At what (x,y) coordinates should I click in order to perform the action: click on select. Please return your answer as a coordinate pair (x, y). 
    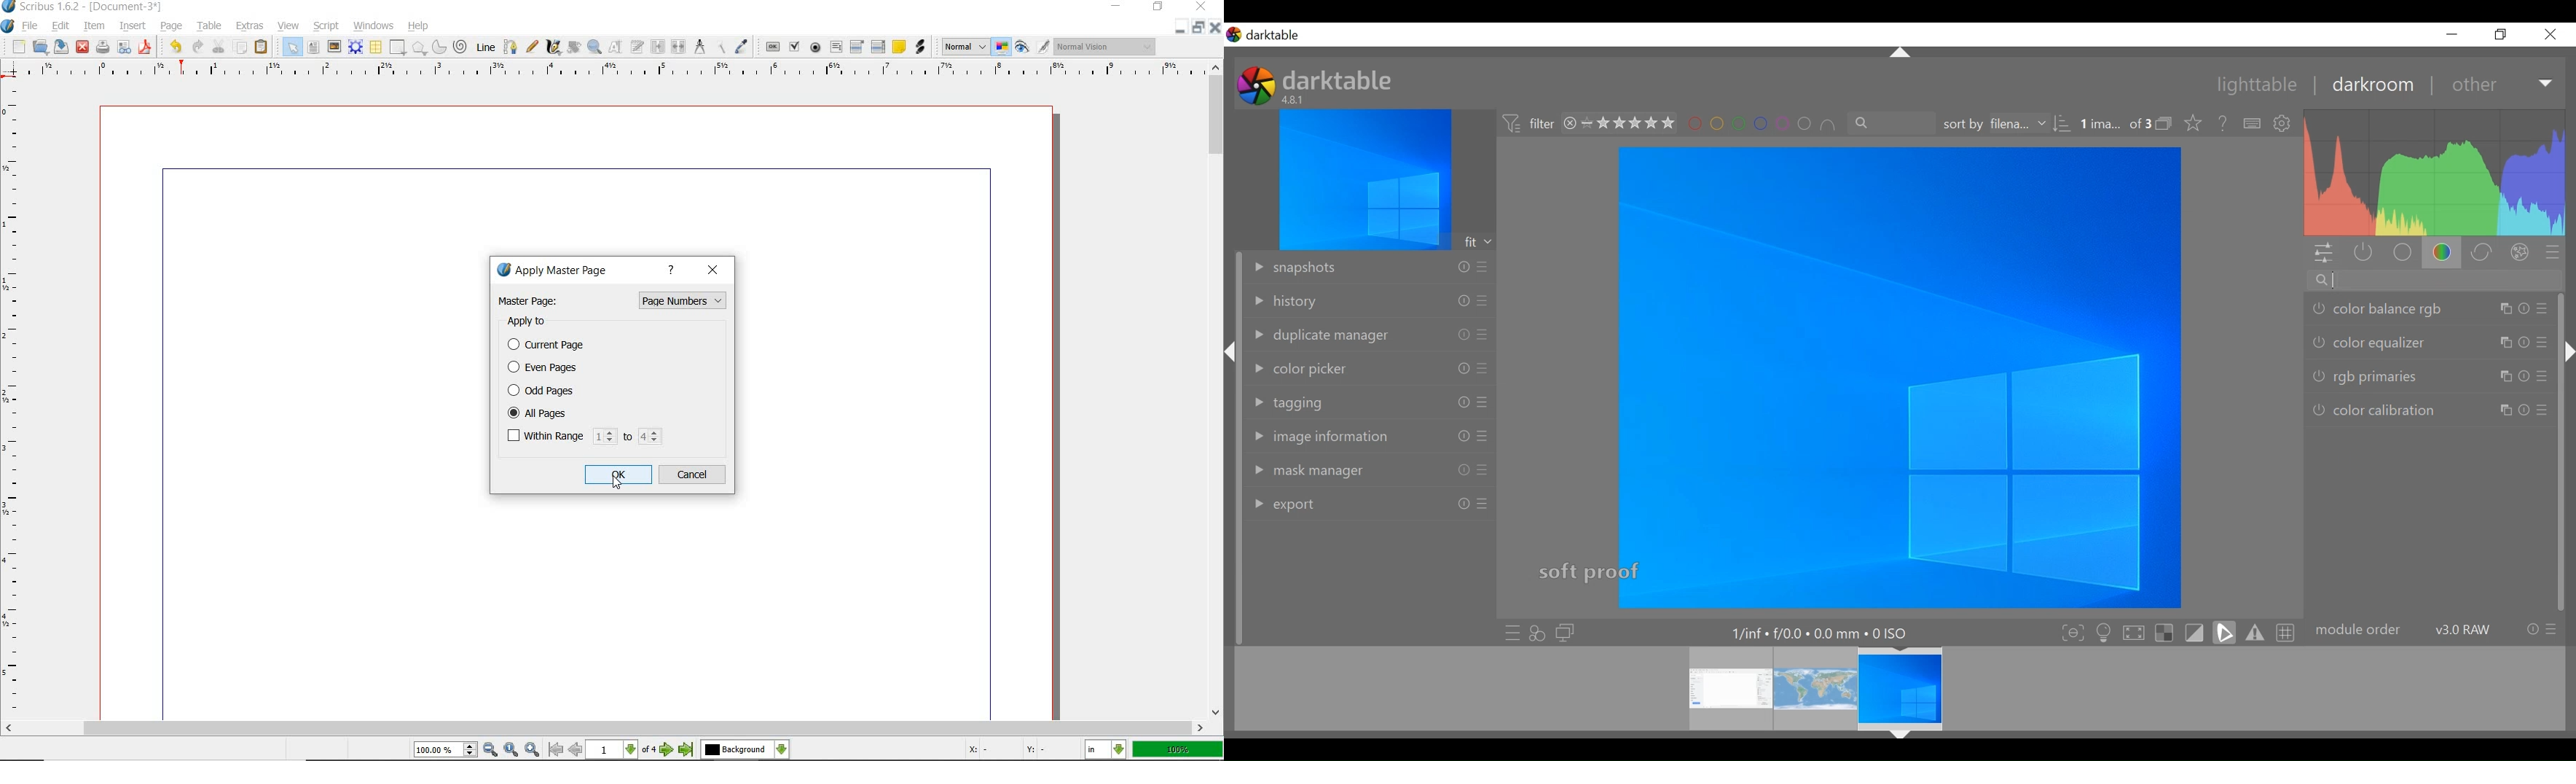
    Looking at the image, I should click on (291, 47).